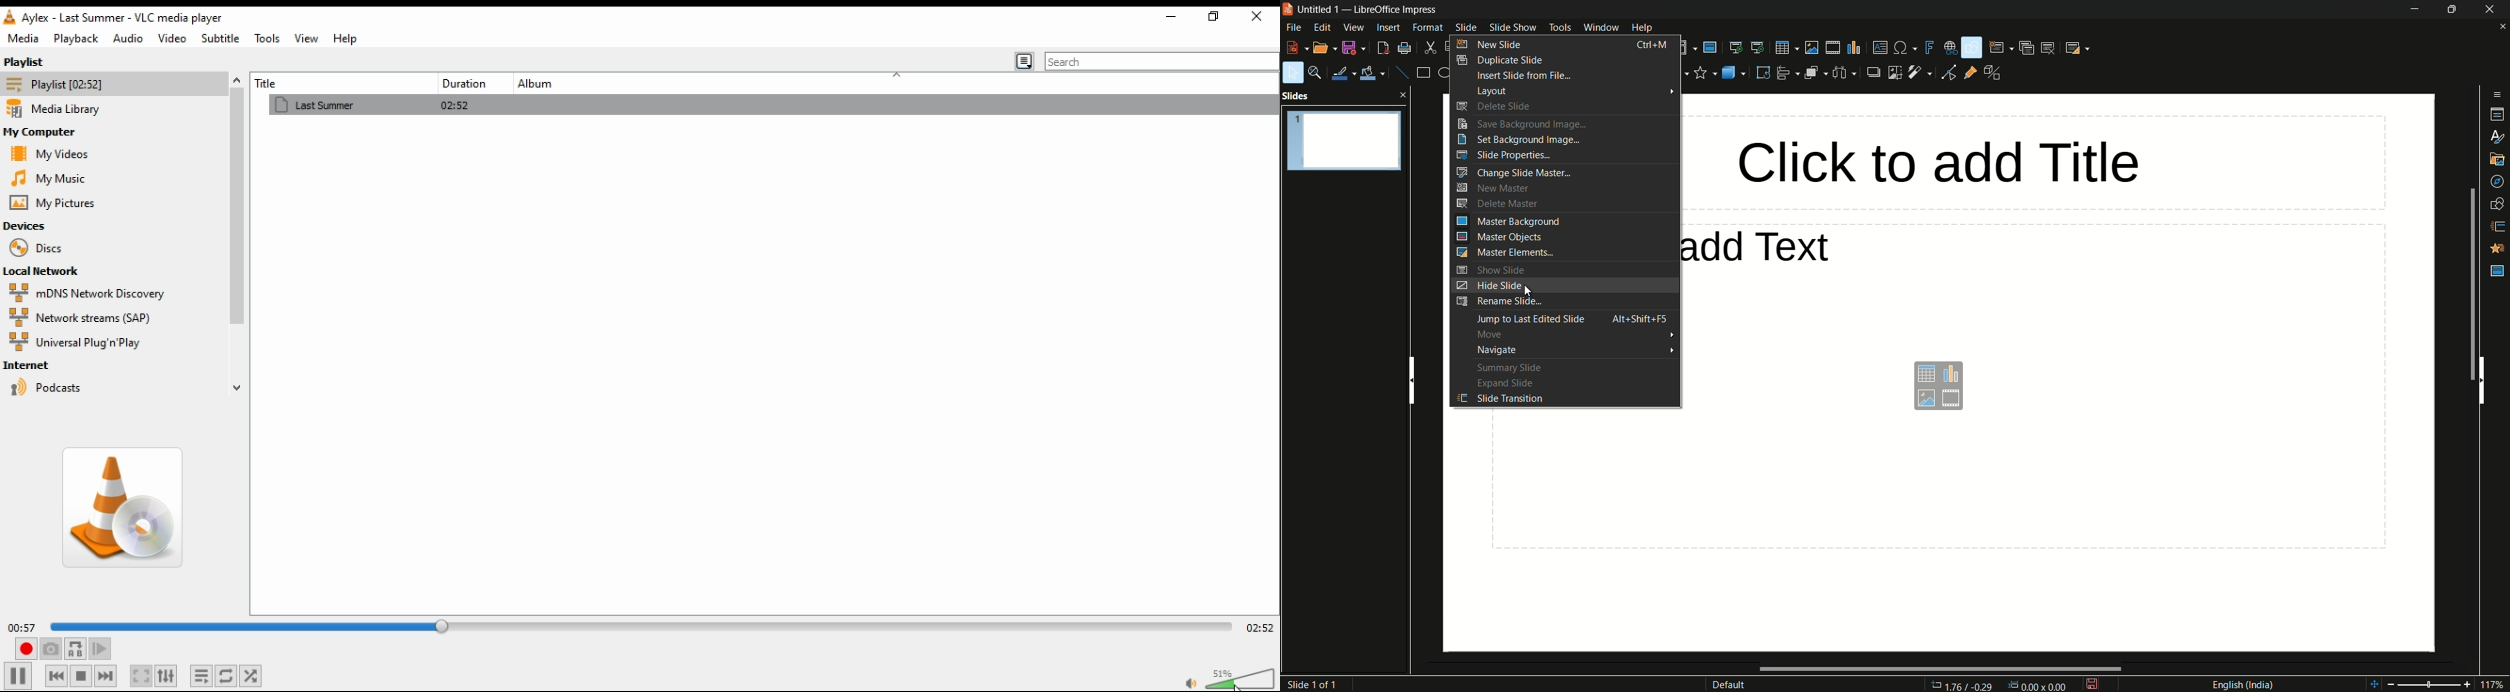 Image resolution: width=2520 pixels, height=700 pixels. What do you see at coordinates (1343, 74) in the screenshot?
I see `line color` at bounding box center [1343, 74].